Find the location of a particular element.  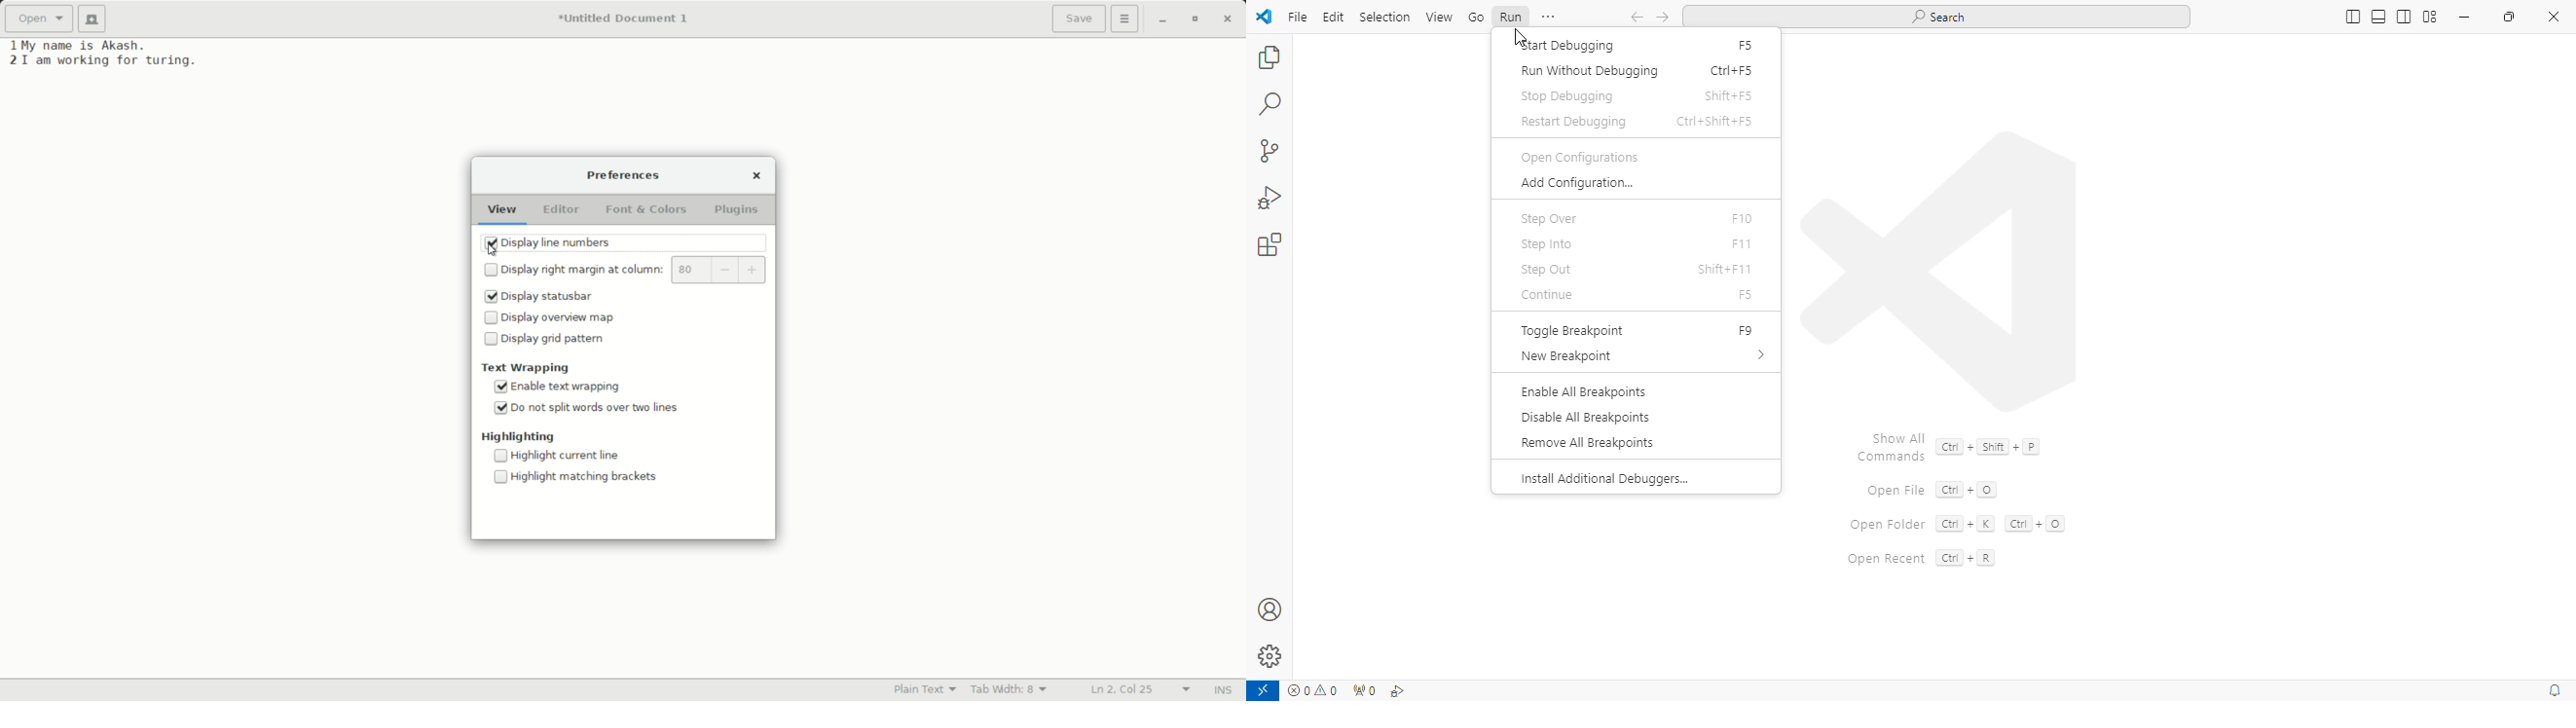

Ctrl+O is located at coordinates (1968, 489).